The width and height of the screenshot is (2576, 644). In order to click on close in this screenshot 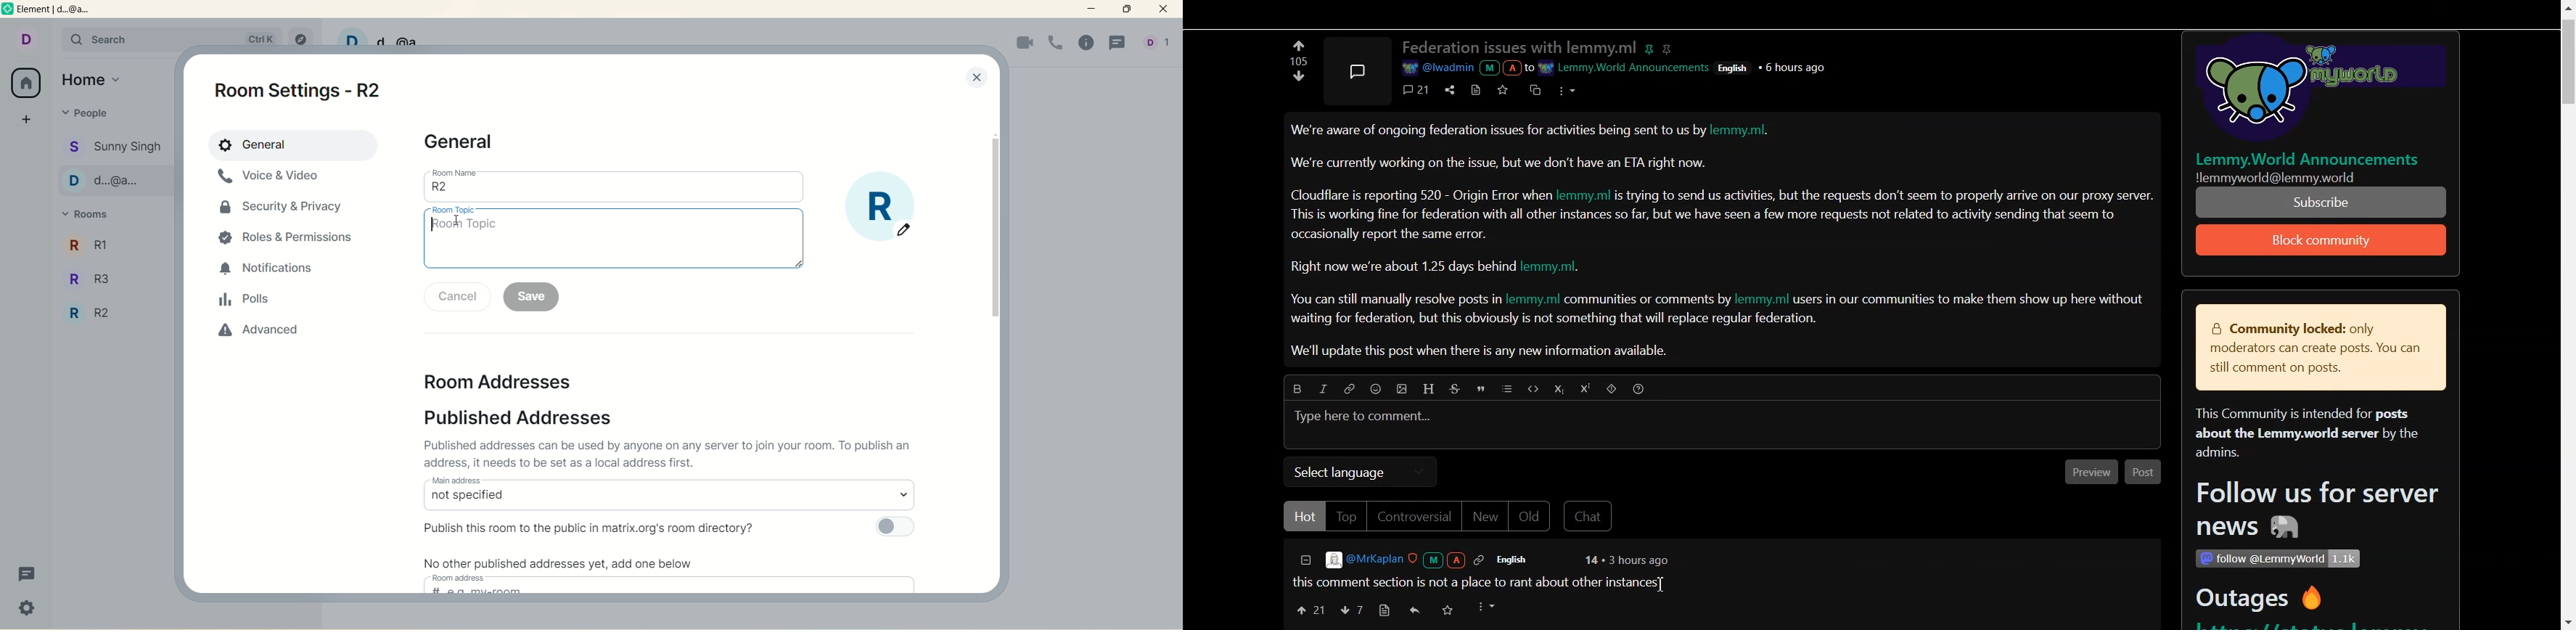, I will do `click(977, 79)`.